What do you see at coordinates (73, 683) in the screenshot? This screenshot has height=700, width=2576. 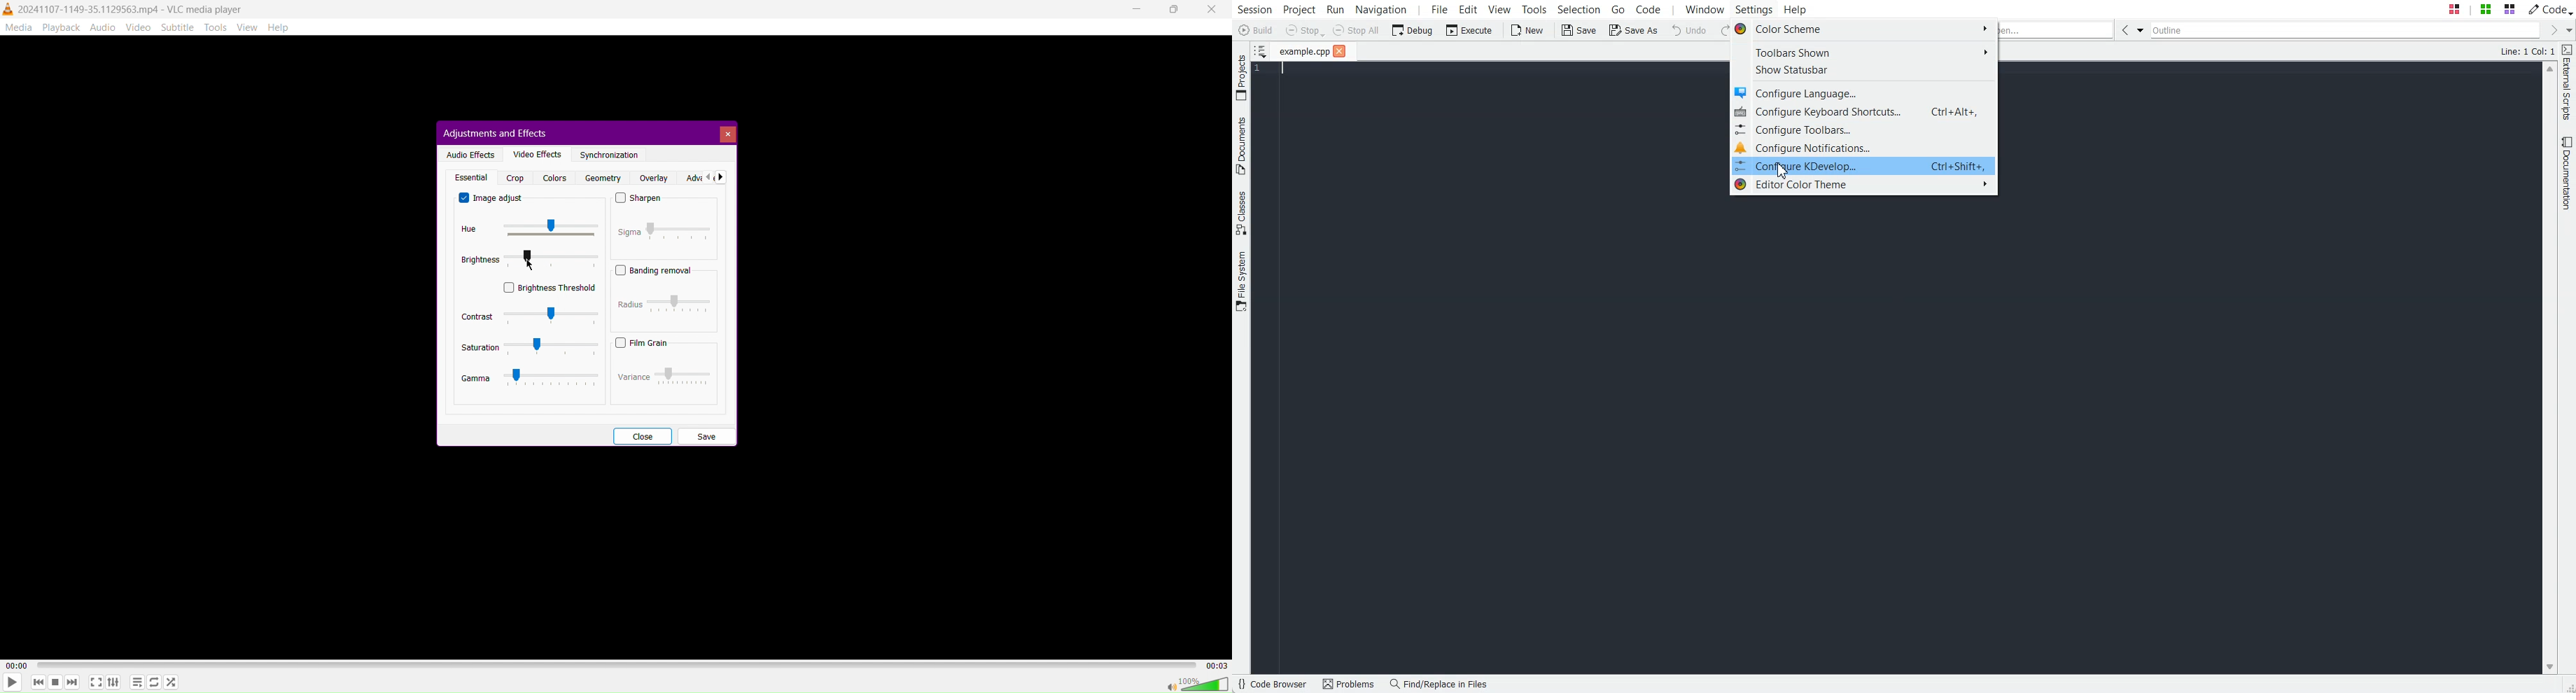 I see `Skip Forward` at bounding box center [73, 683].